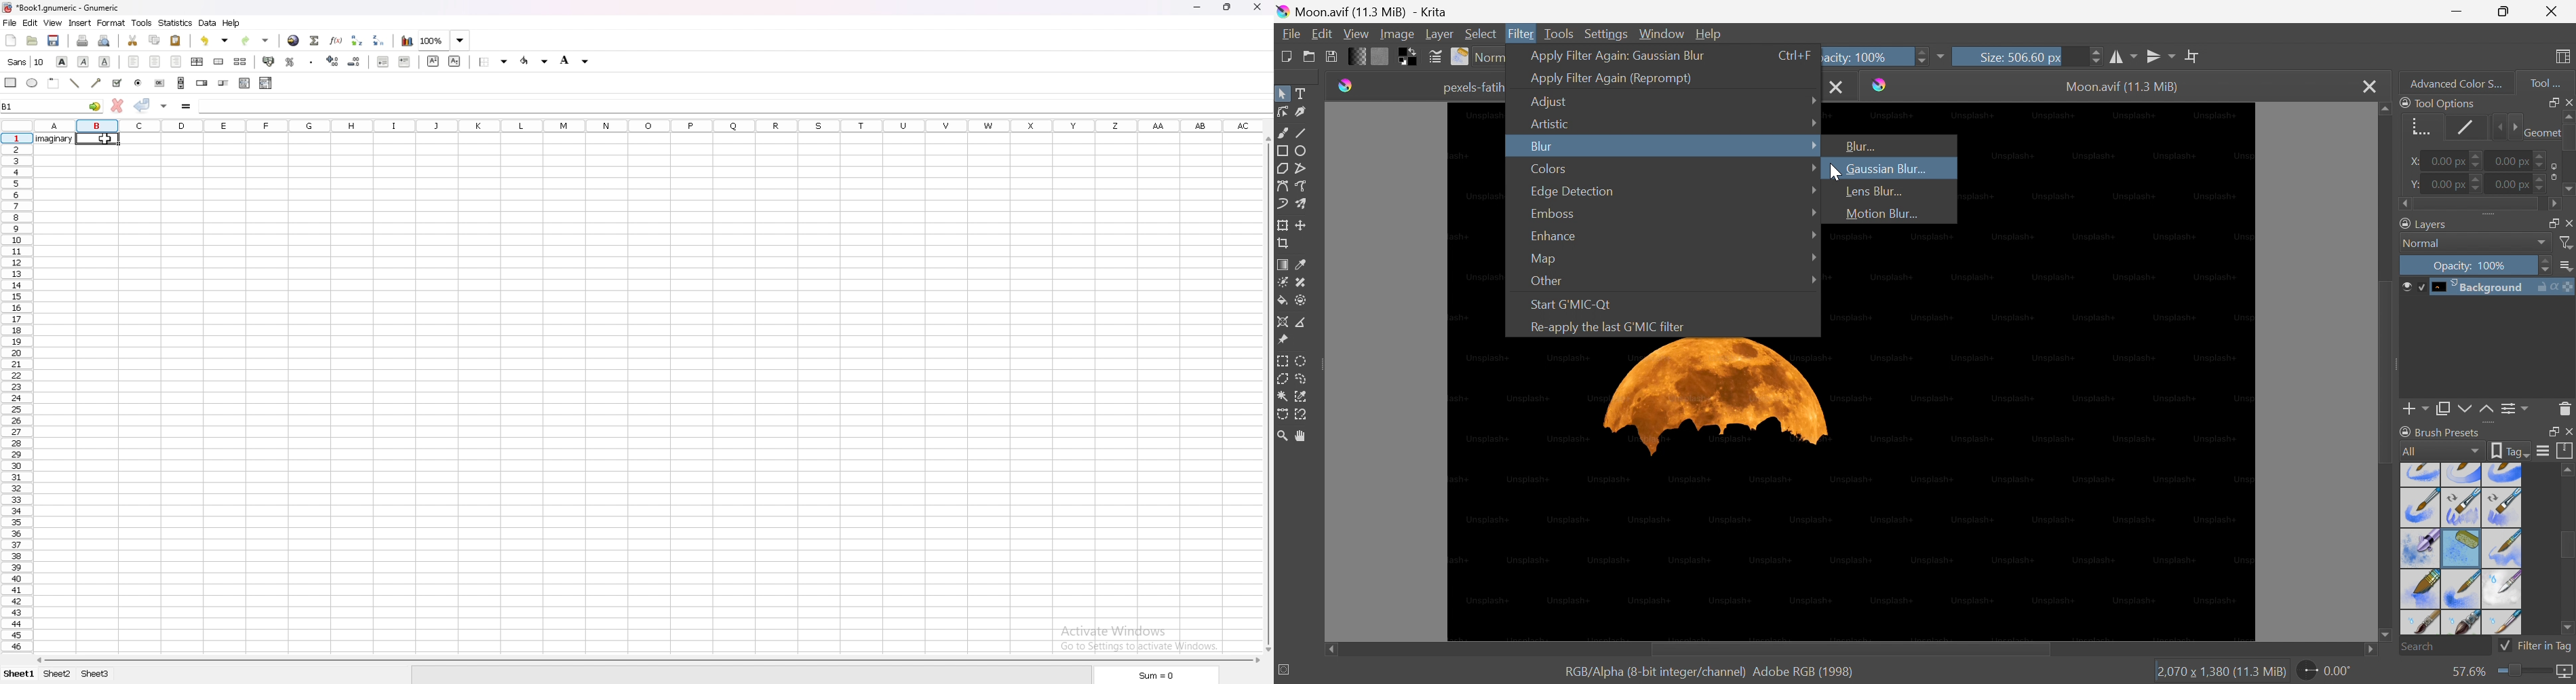 Image resolution: width=2576 pixels, height=700 pixels. Describe the element at coordinates (1300, 415) in the screenshot. I see `Magnetic curve selection tool` at that location.